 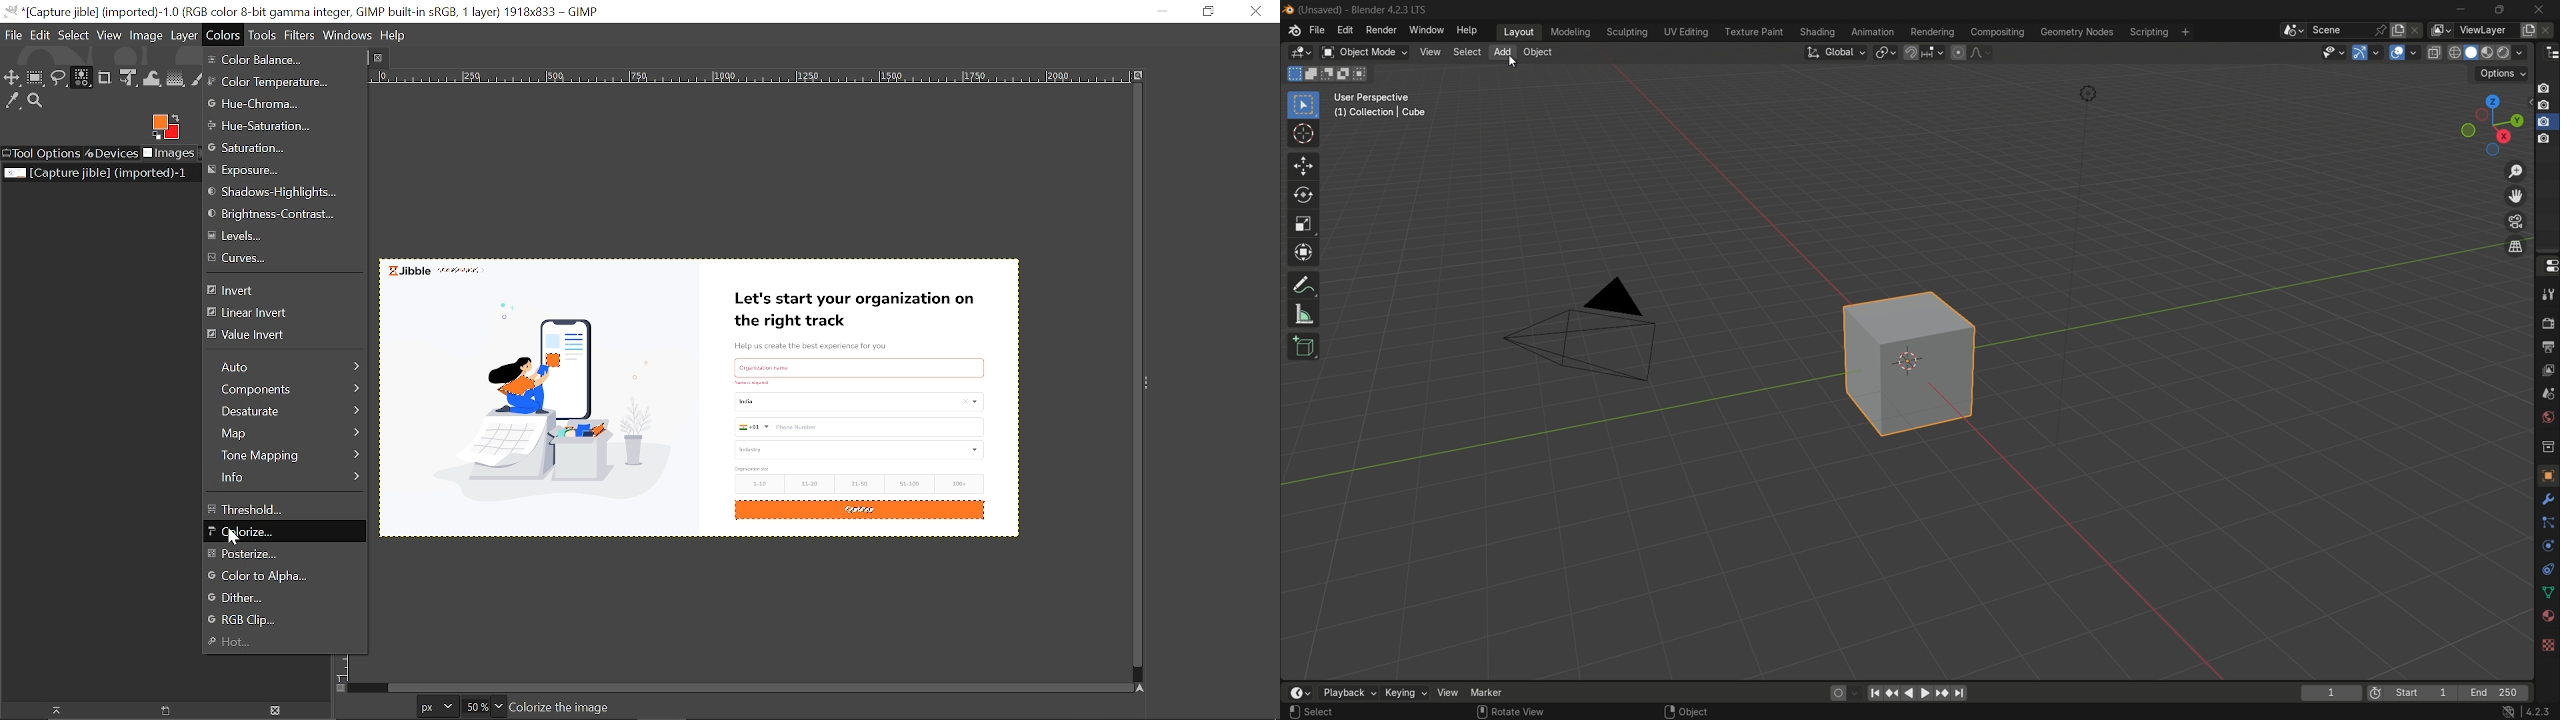 What do you see at coordinates (1668, 711) in the screenshot?
I see `right click mouse` at bounding box center [1668, 711].